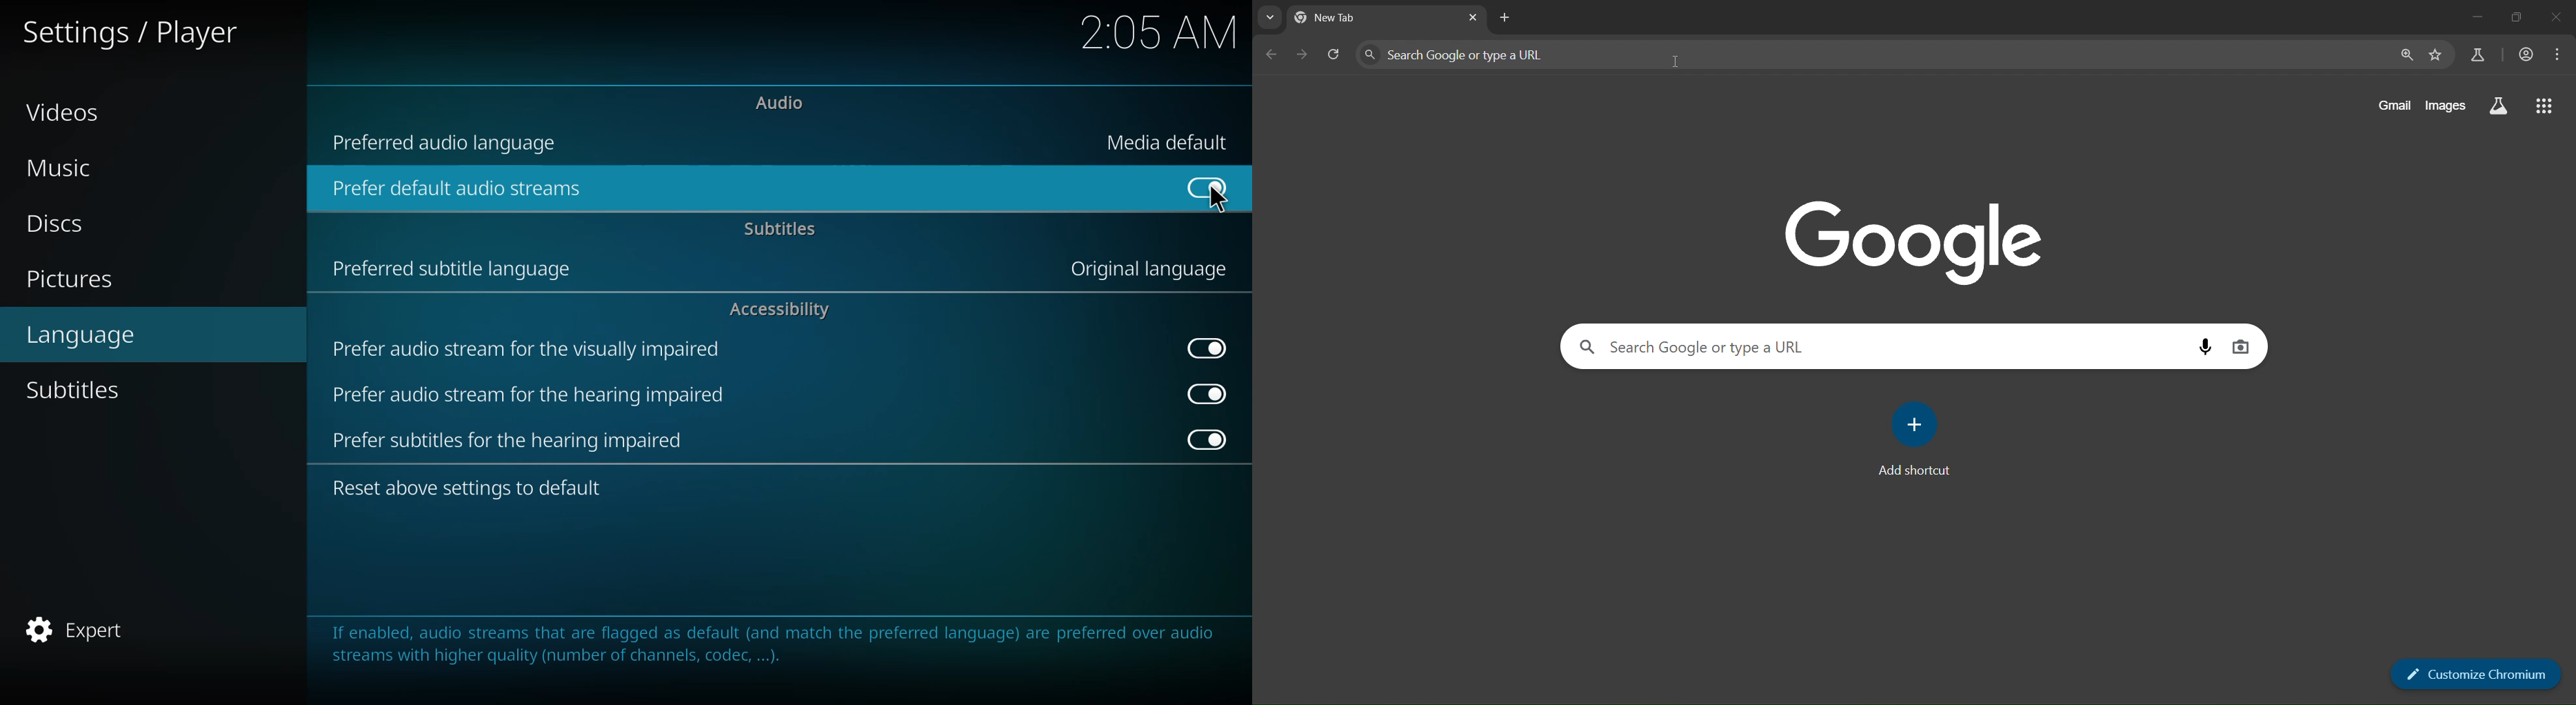  Describe the element at coordinates (1207, 187) in the screenshot. I see `enabled` at that location.